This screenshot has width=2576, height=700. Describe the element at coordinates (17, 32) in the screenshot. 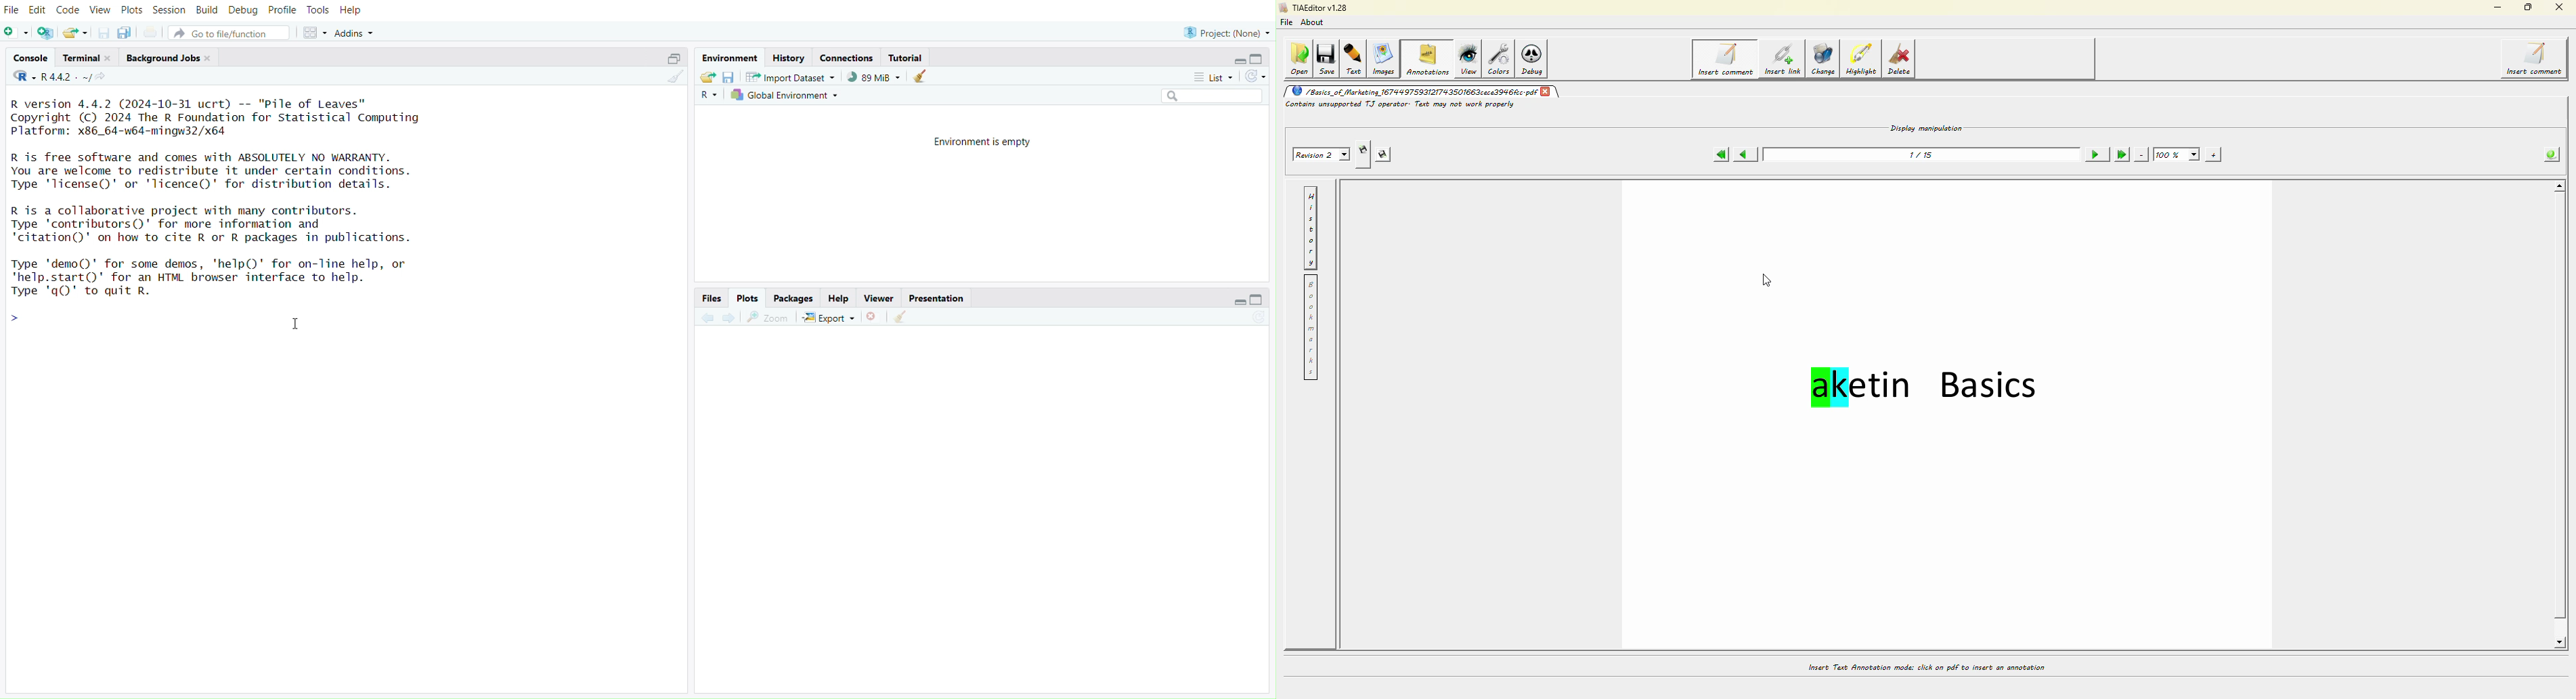

I see `New File` at that location.